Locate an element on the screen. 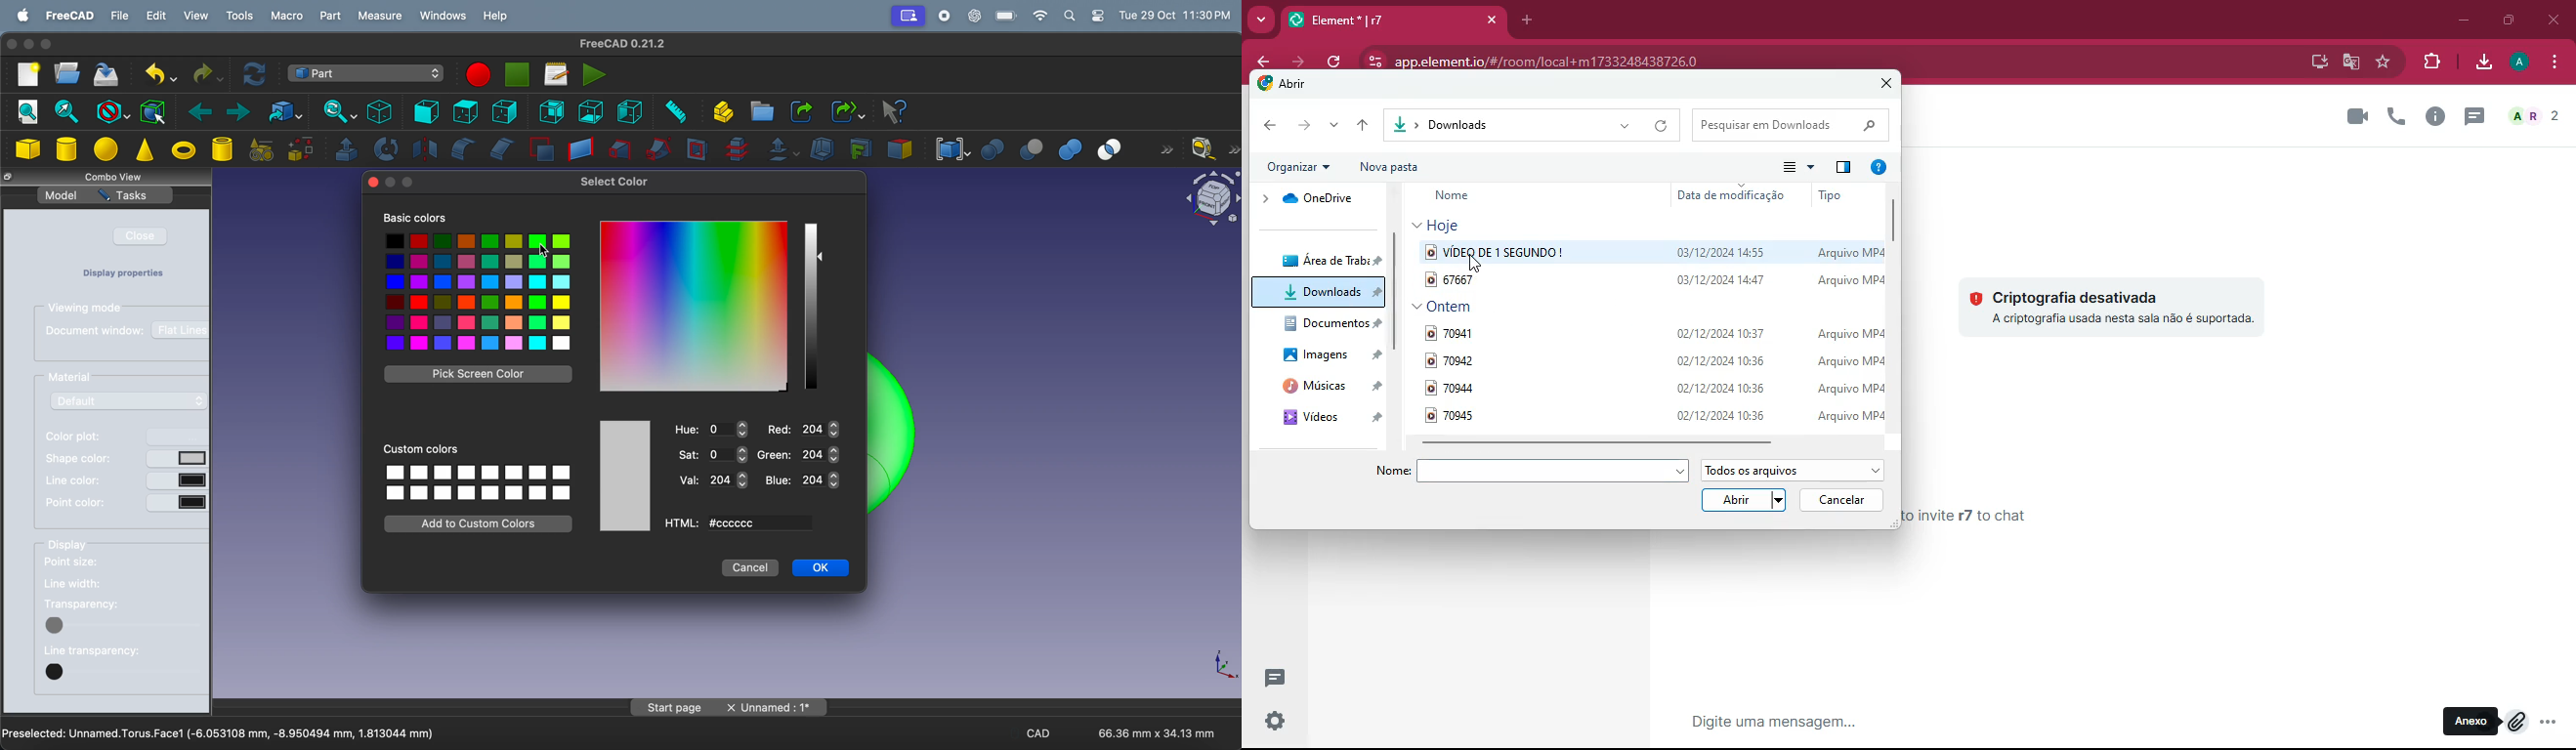  document window is located at coordinates (96, 332).